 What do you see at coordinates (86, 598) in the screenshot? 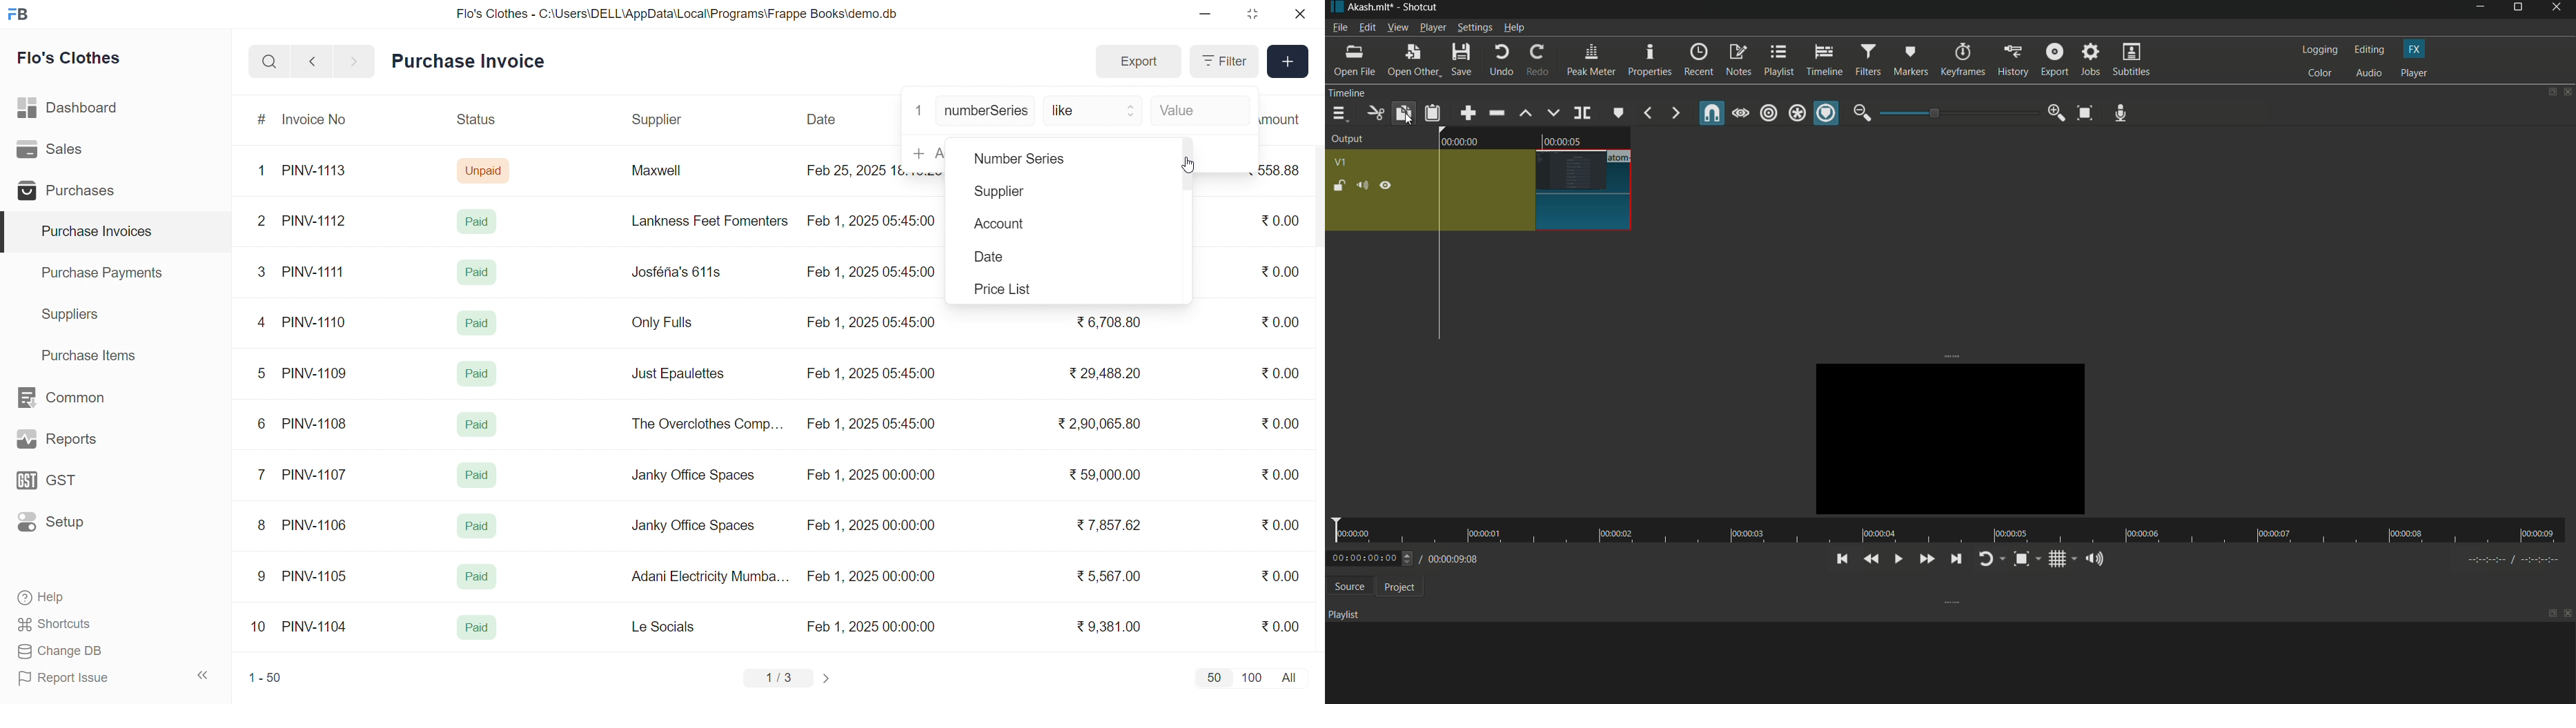
I see `Help` at bounding box center [86, 598].